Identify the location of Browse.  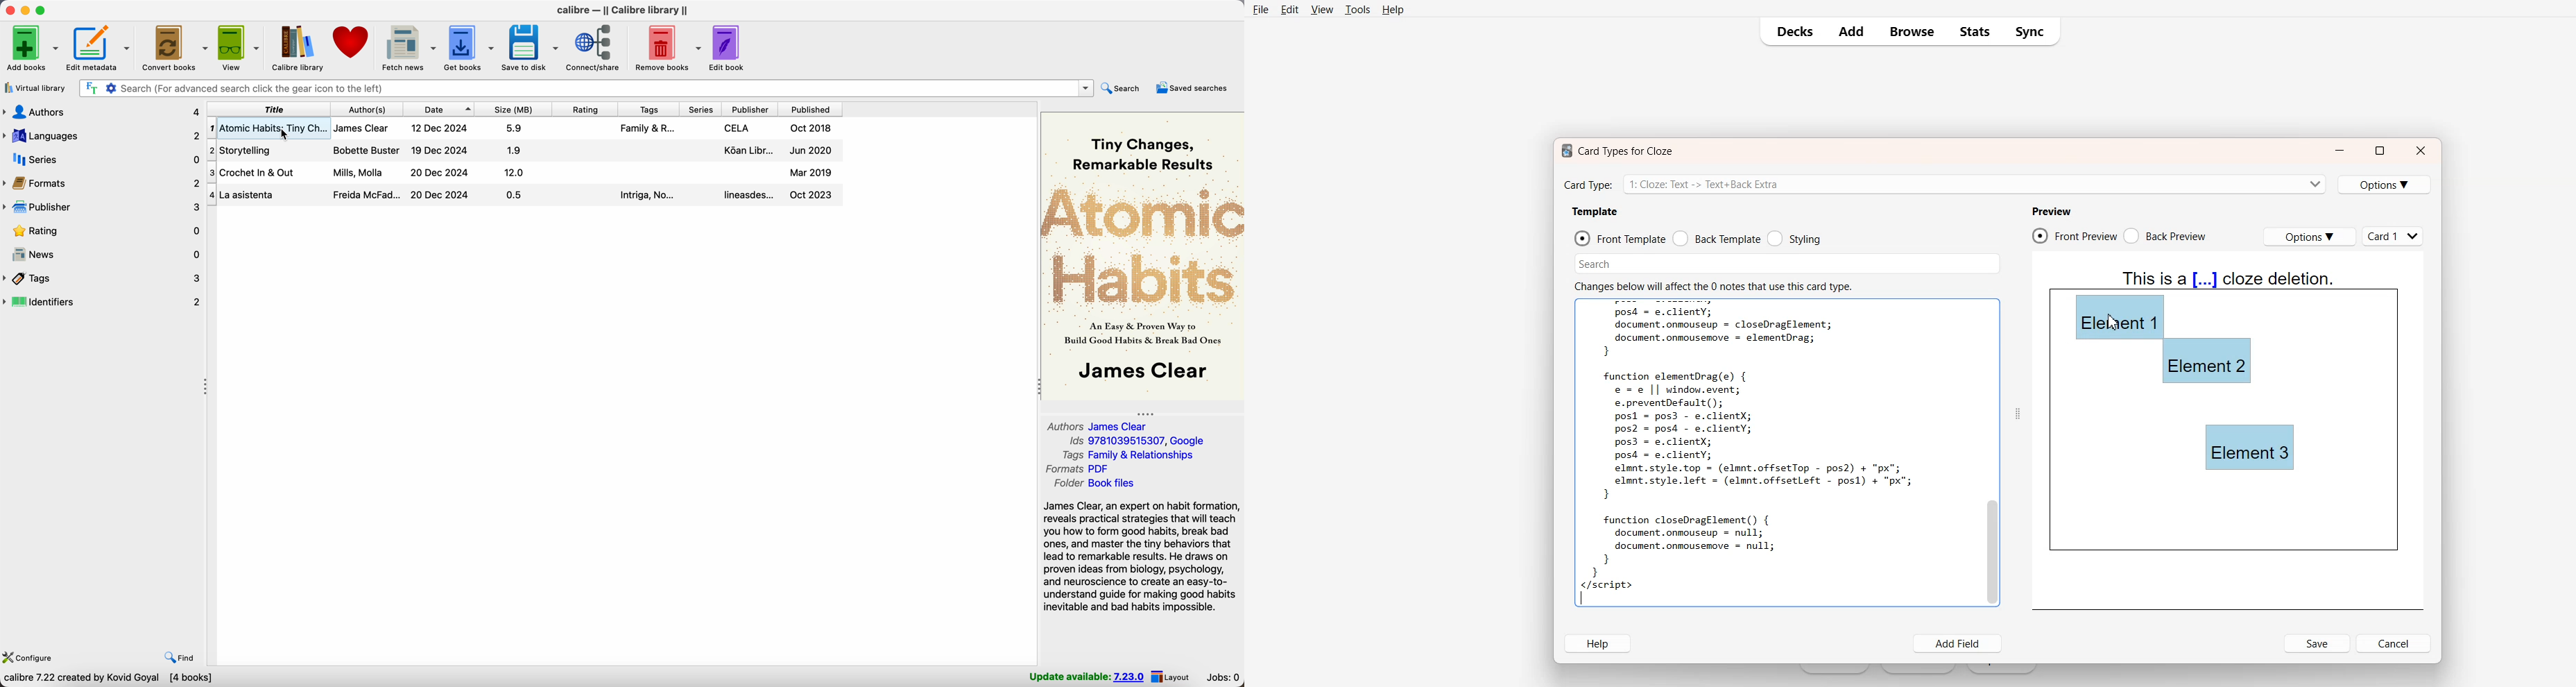
(1911, 32).